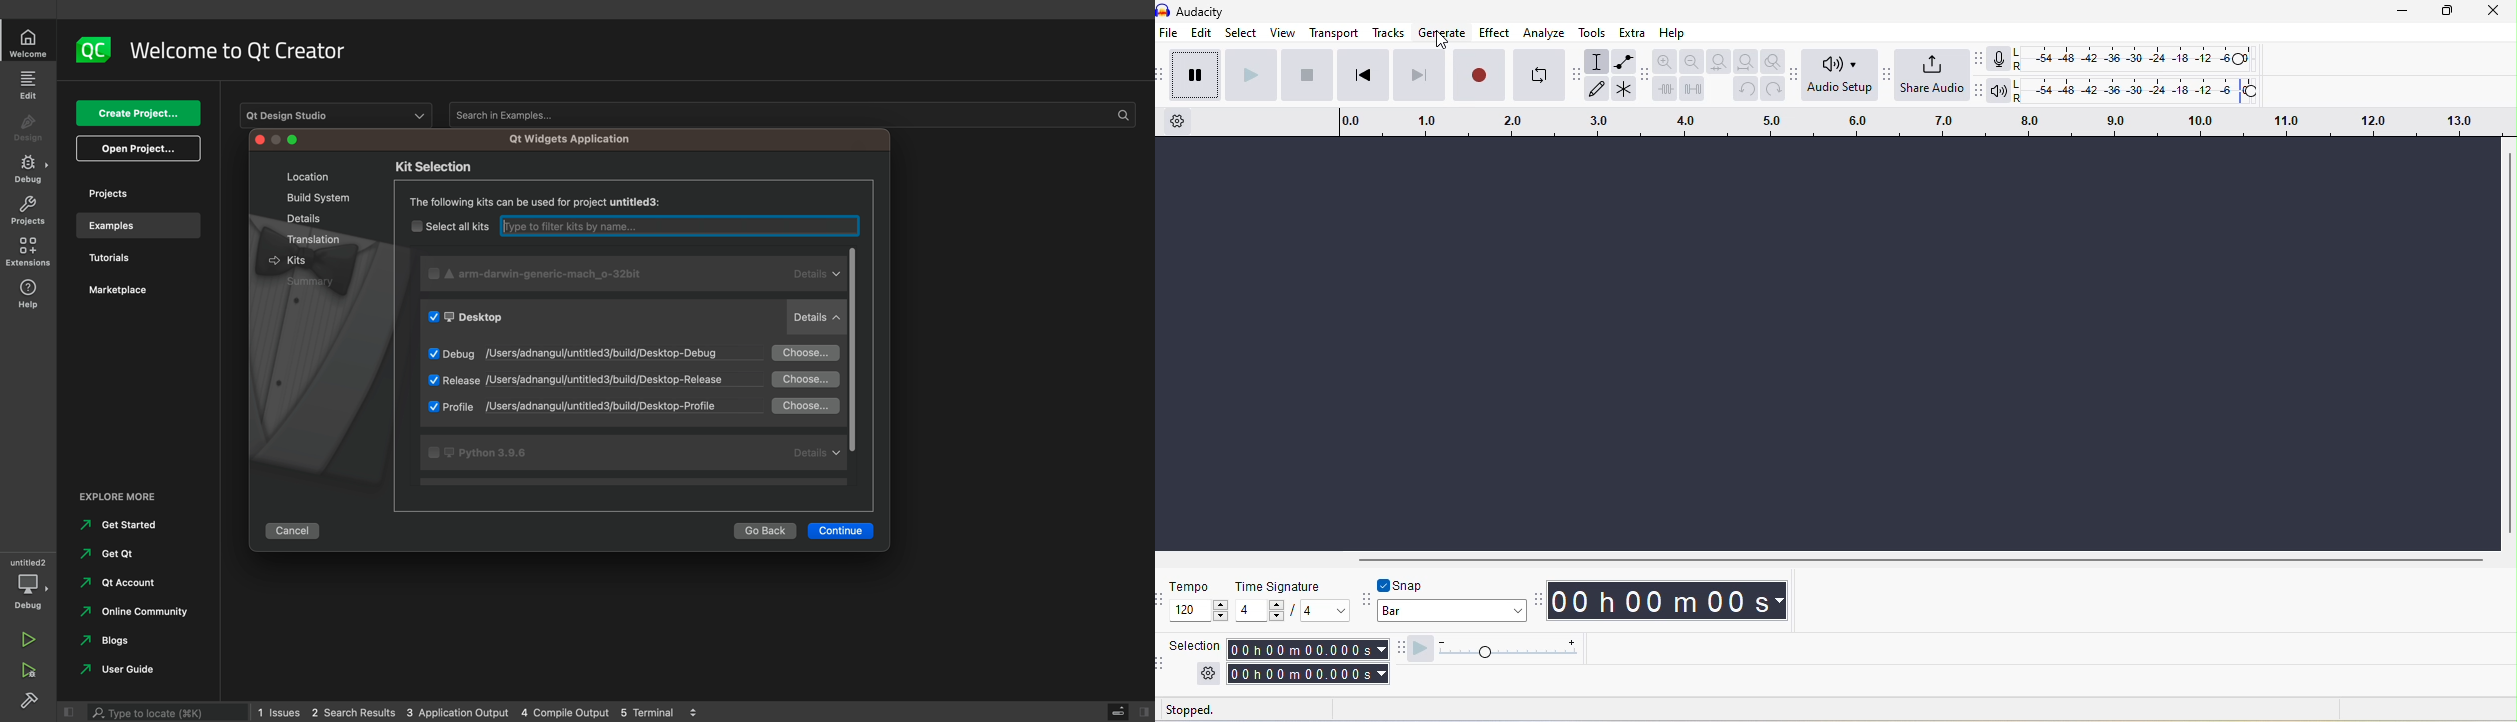 Image resolution: width=2520 pixels, height=728 pixels. I want to click on transport, so click(1336, 34).